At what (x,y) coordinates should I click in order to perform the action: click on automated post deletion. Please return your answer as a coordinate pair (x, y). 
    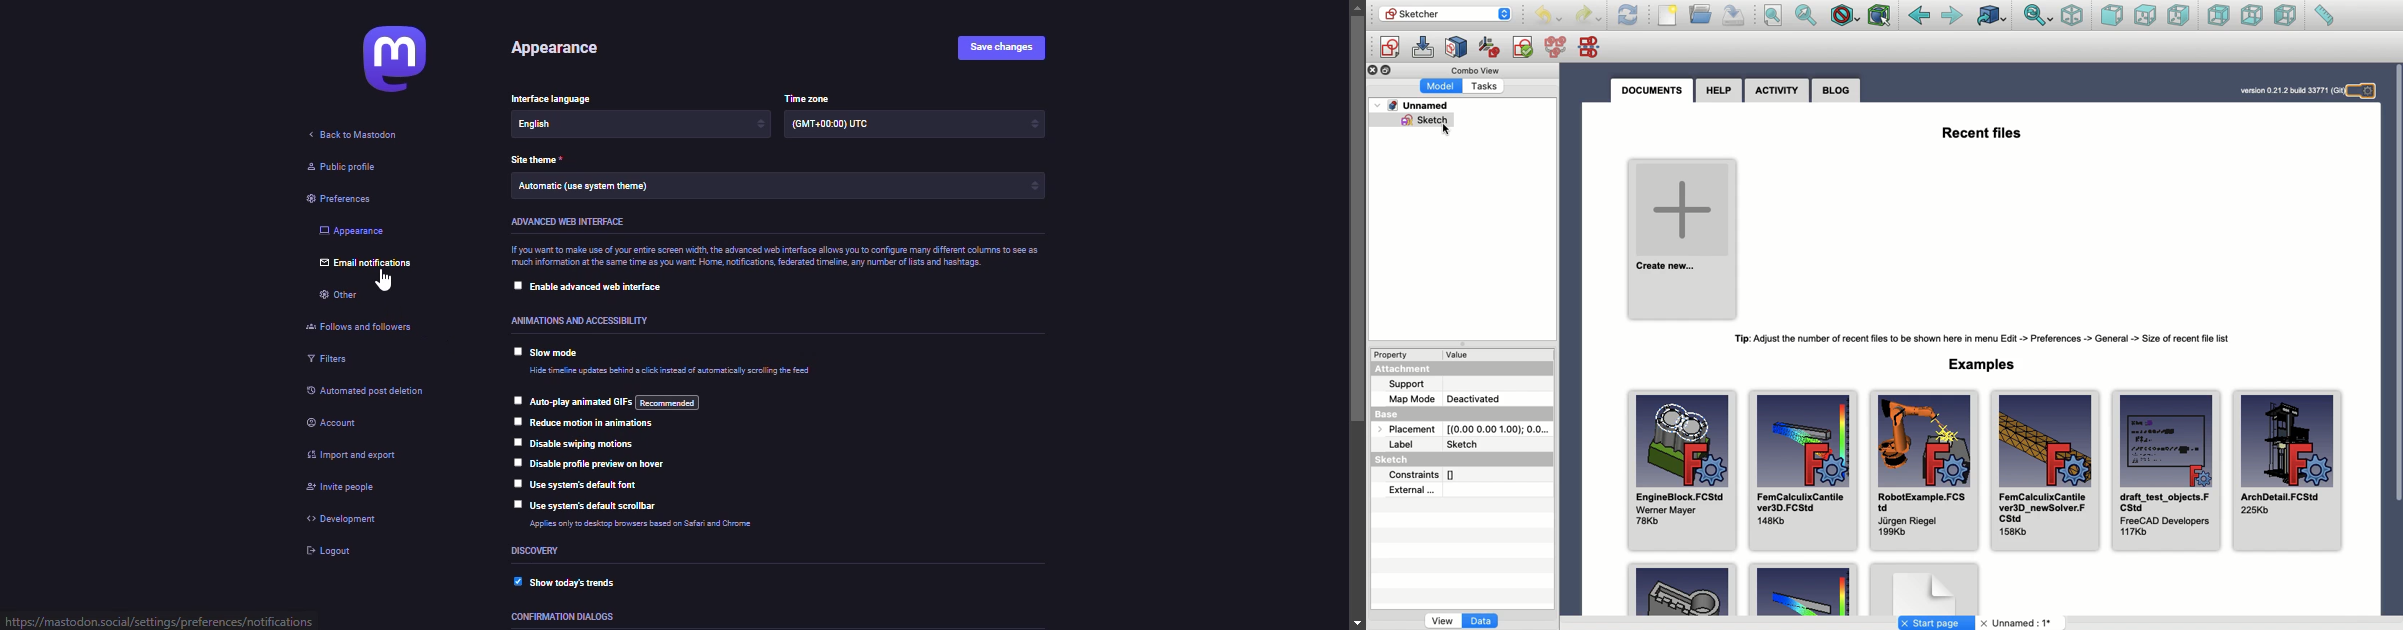
    Looking at the image, I should click on (383, 393).